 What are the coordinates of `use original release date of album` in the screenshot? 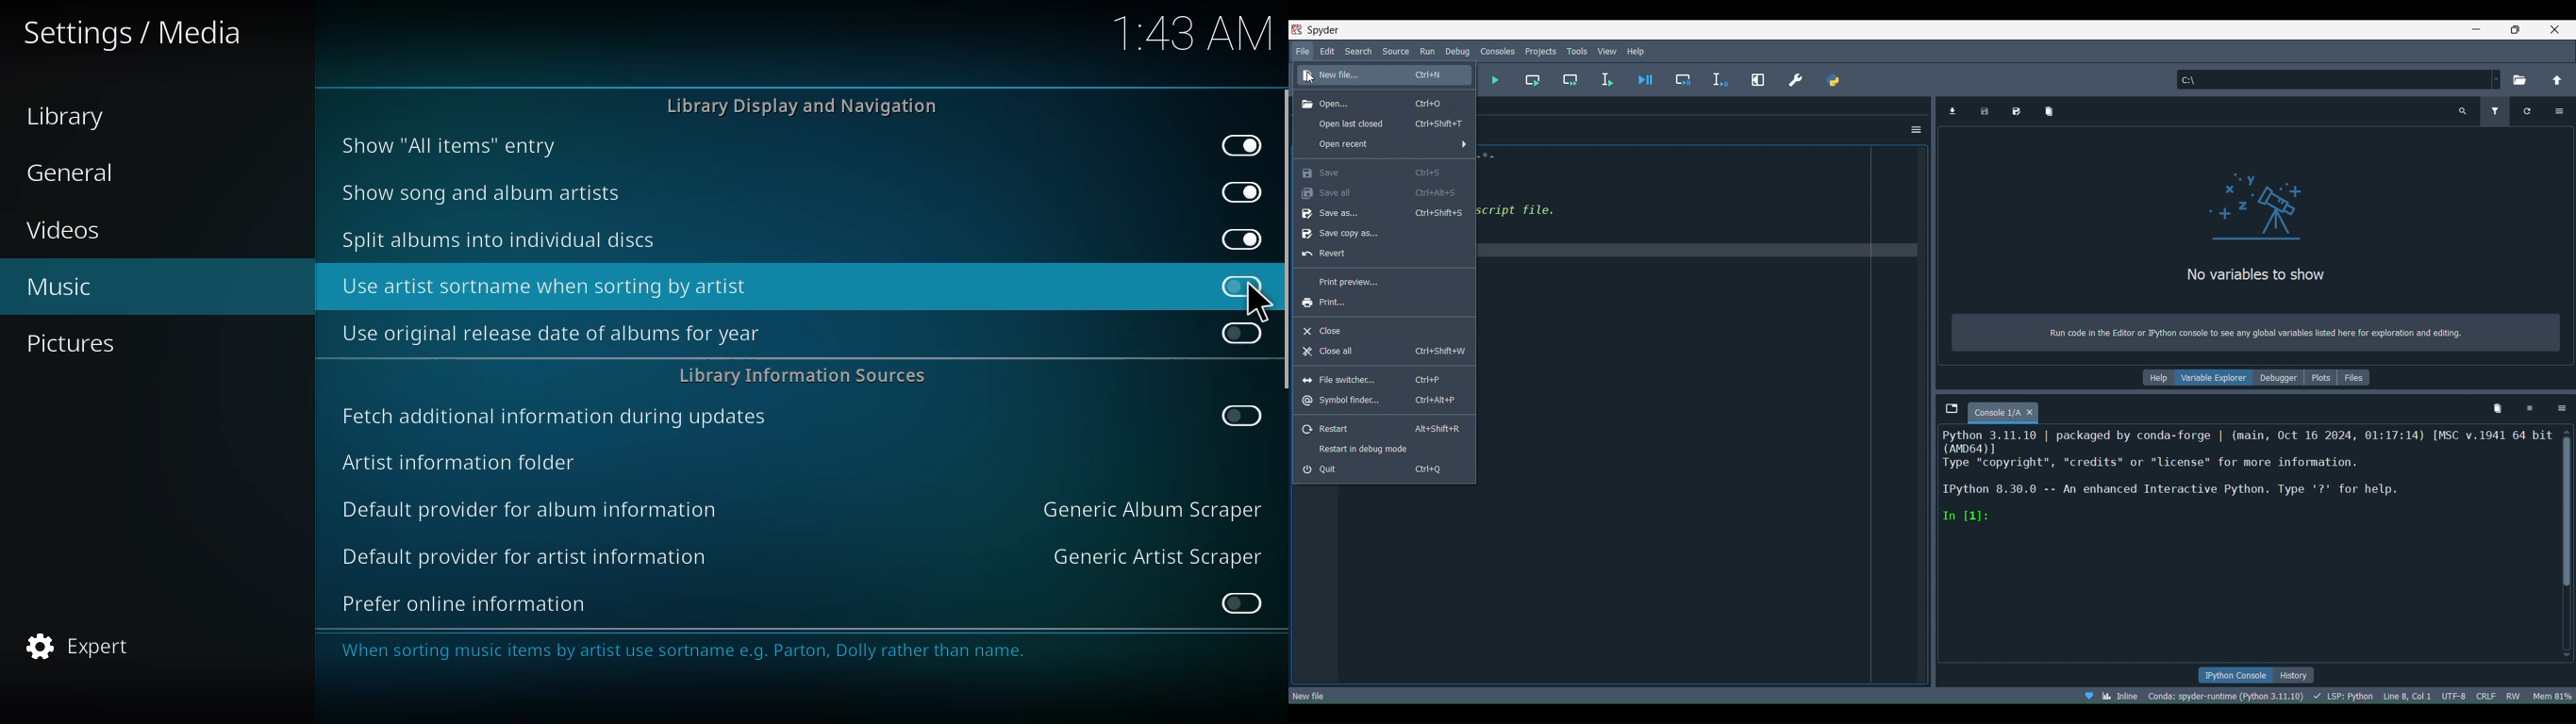 It's located at (550, 333).